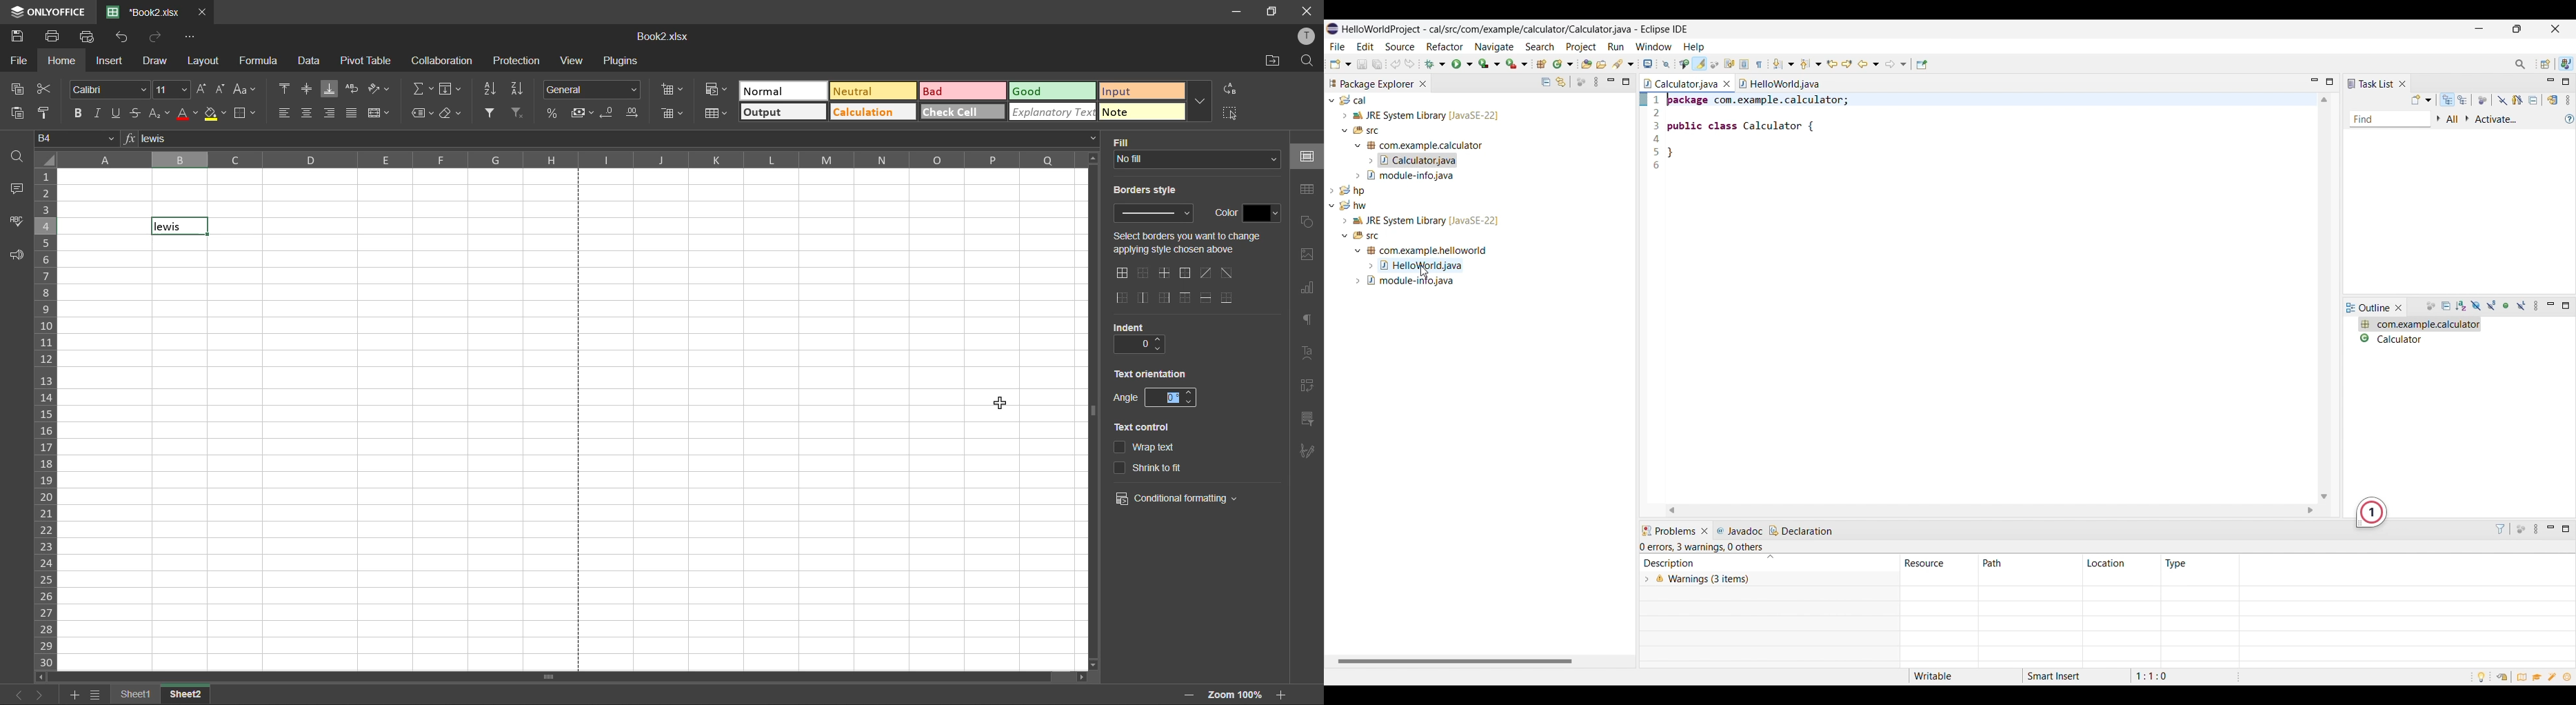 The image size is (2576, 728). What do you see at coordinates (1869, 64) in the screenshot?
I see `Back options` at bounding box center [1869, 64].